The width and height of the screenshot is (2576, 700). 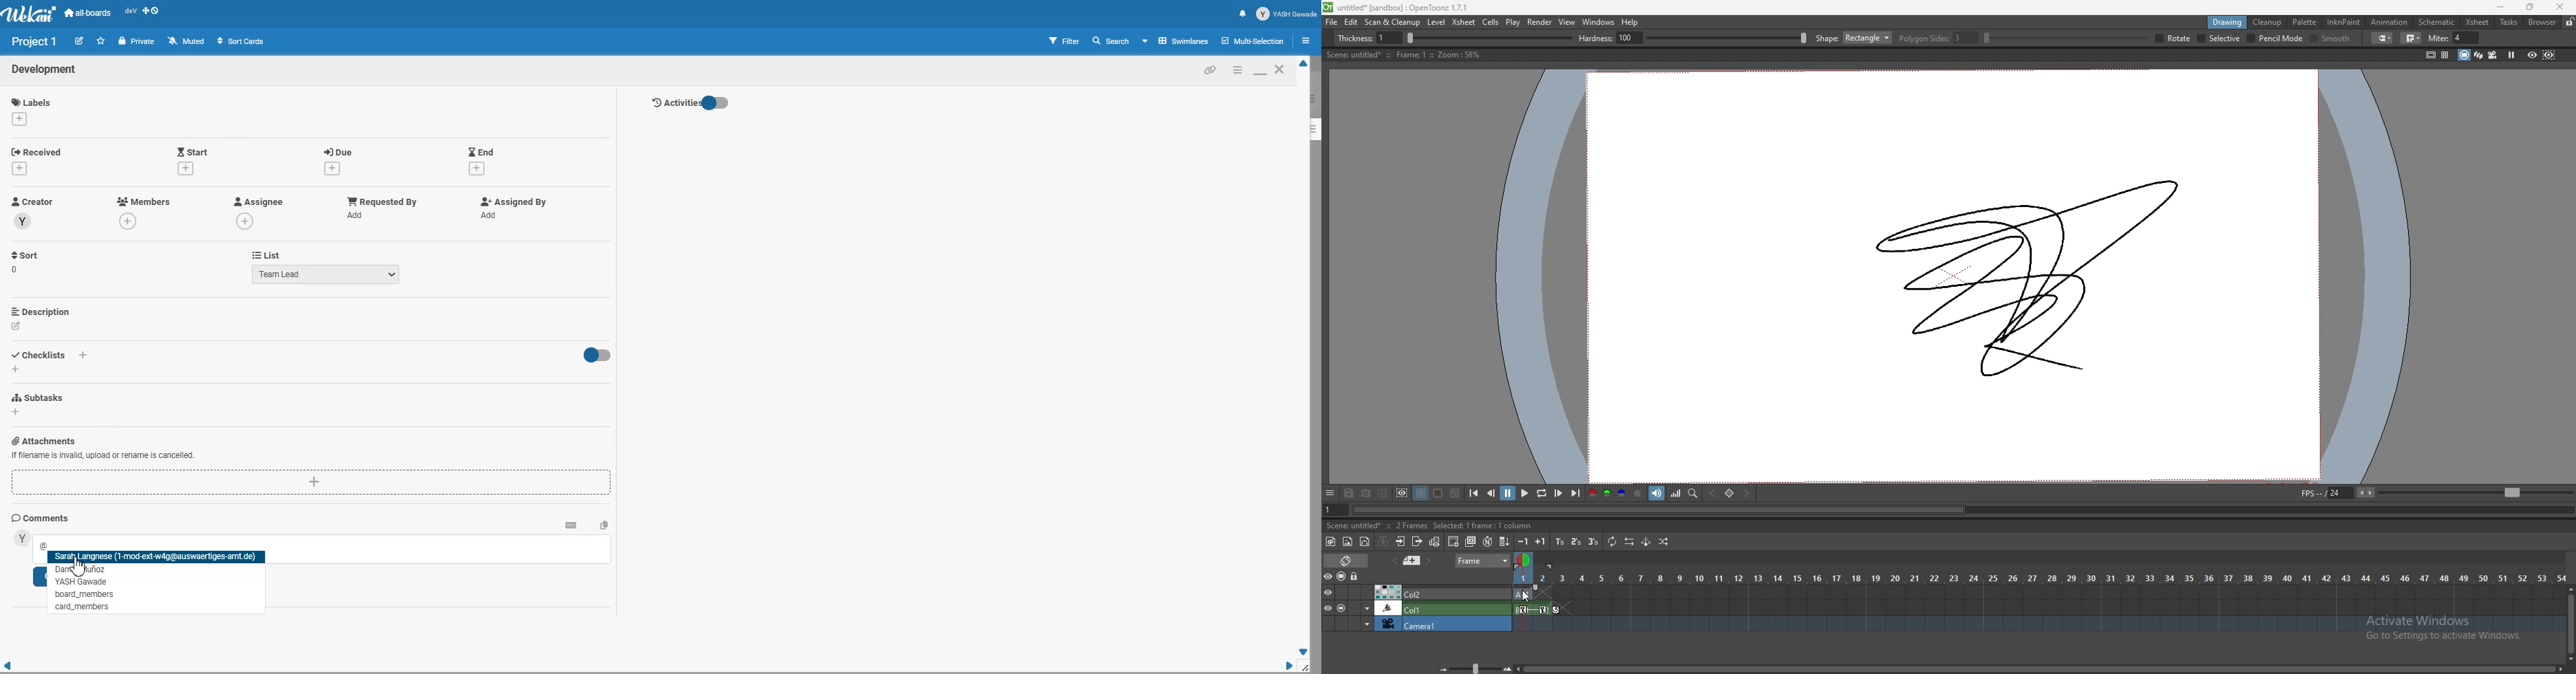 I want to click on Minimize, so click(x=1237, y=69).